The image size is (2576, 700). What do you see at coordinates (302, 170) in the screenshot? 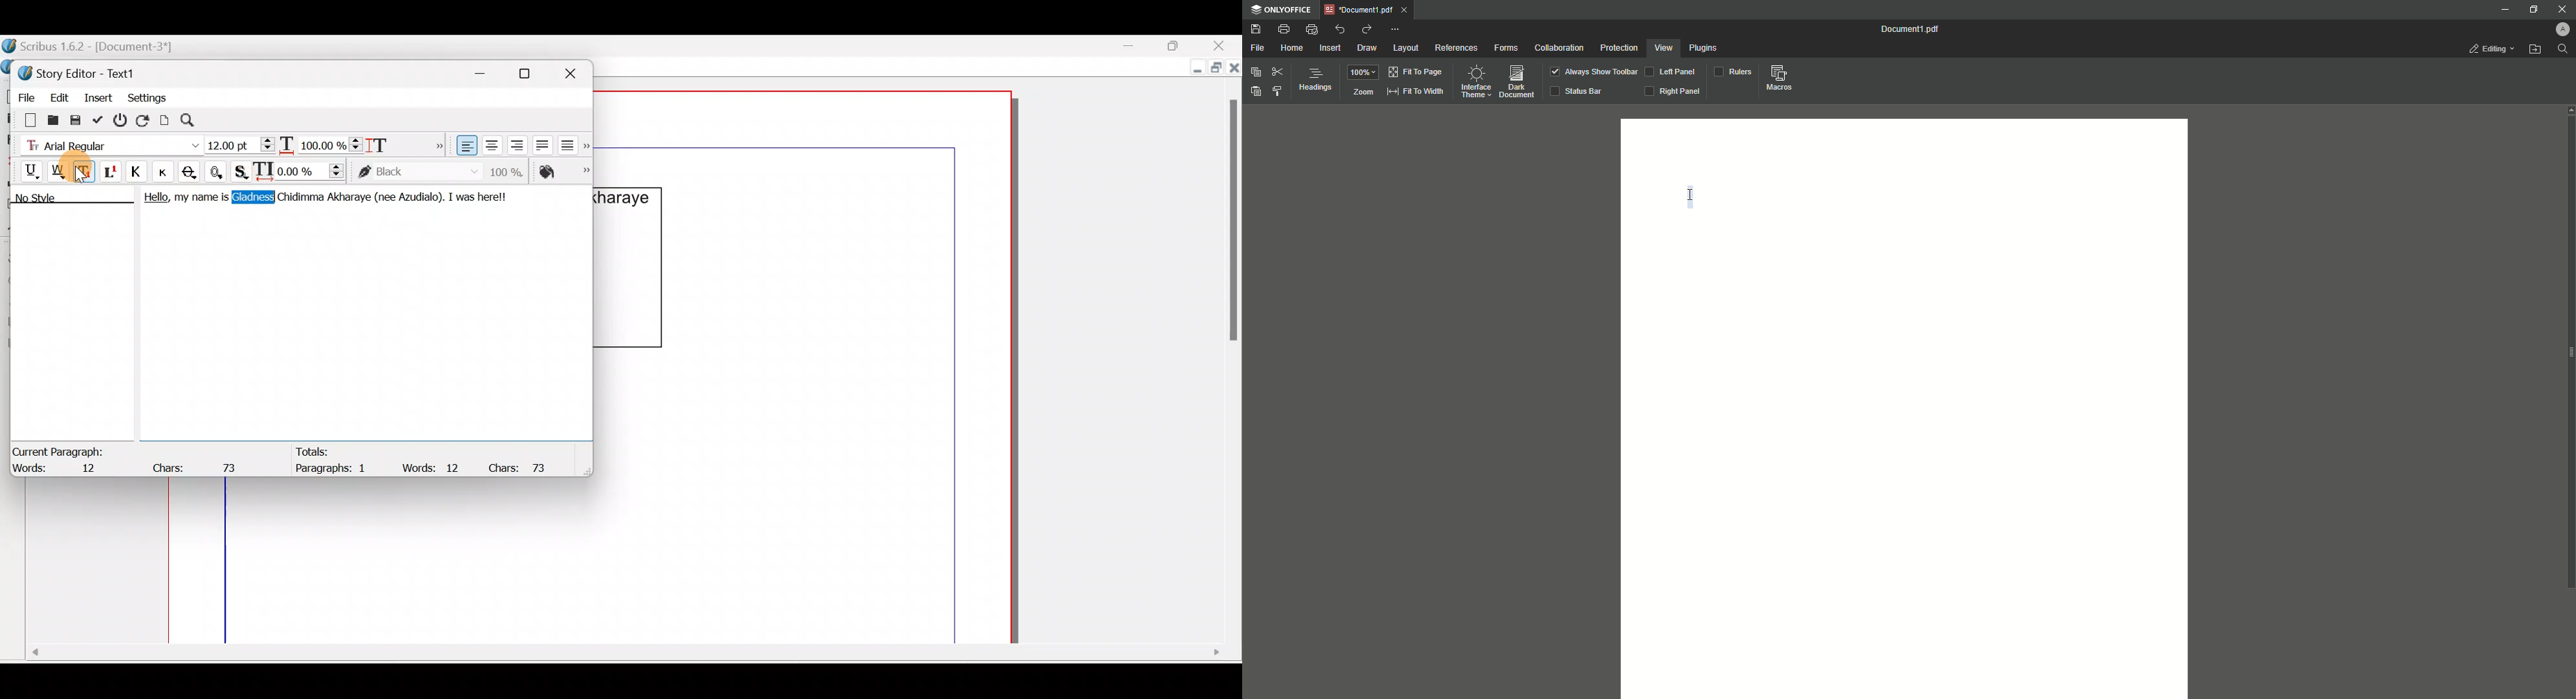
I see `Manual tracking` at bounding box center [302, 170].